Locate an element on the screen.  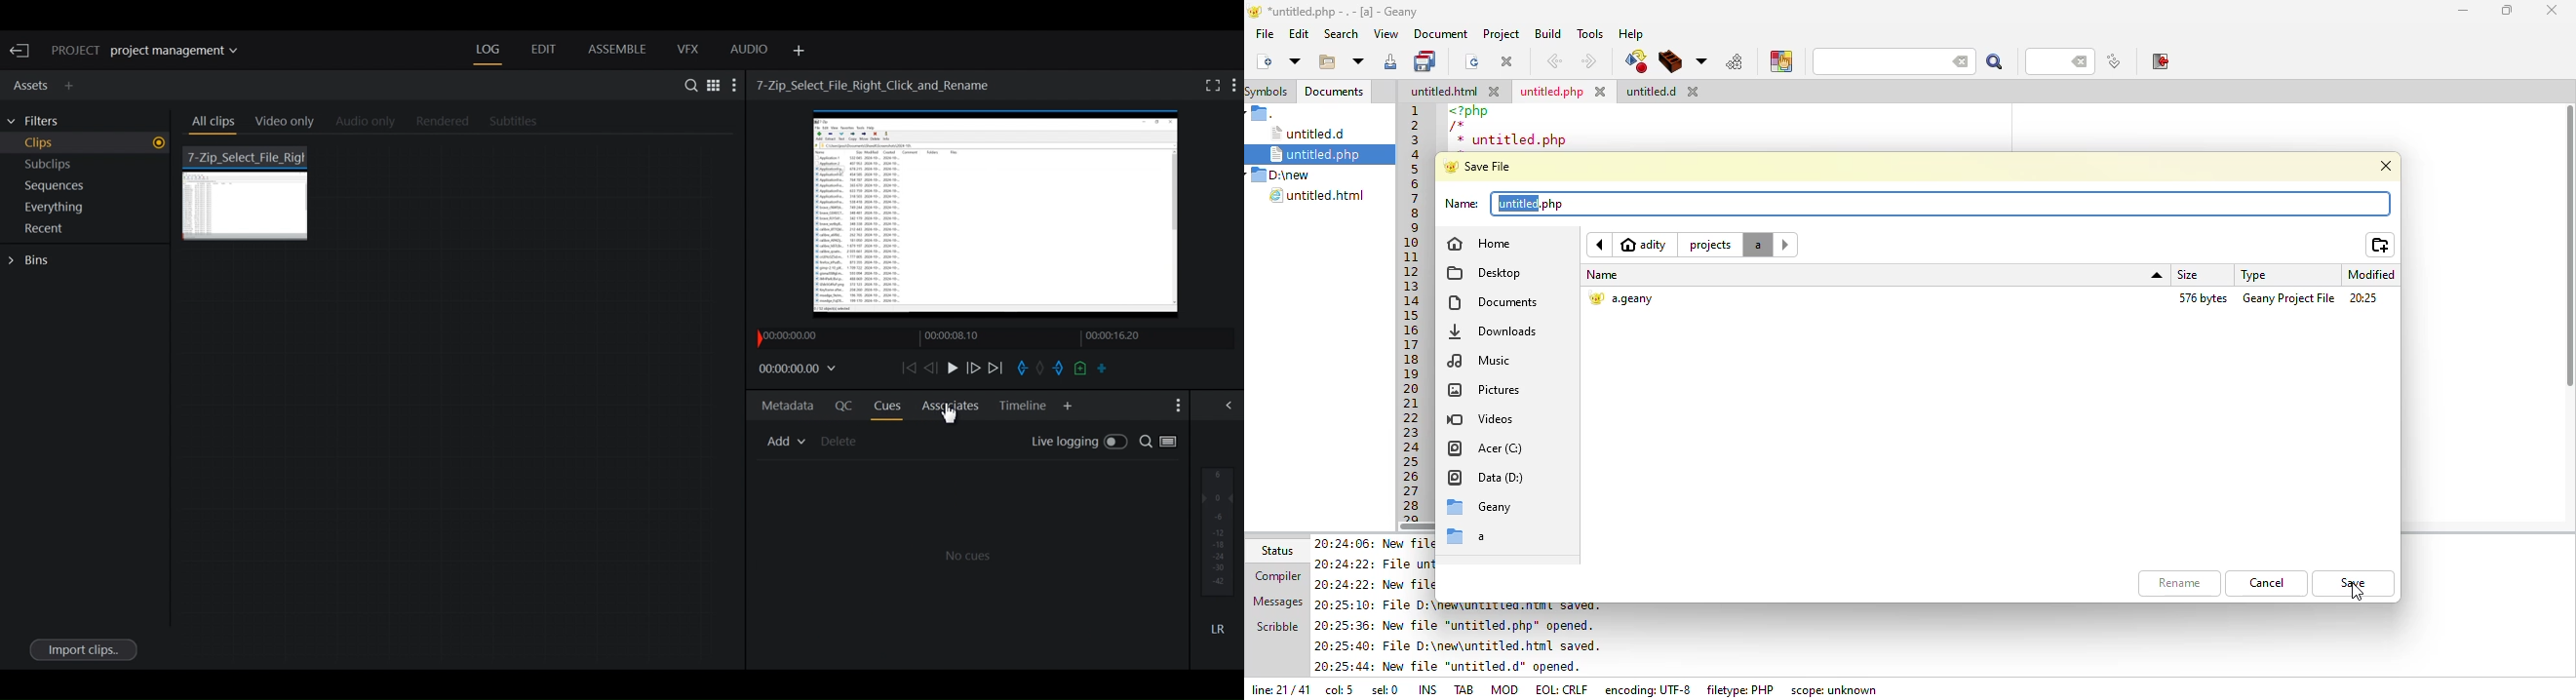
Media Viewer is located at coordinates (998, 217).